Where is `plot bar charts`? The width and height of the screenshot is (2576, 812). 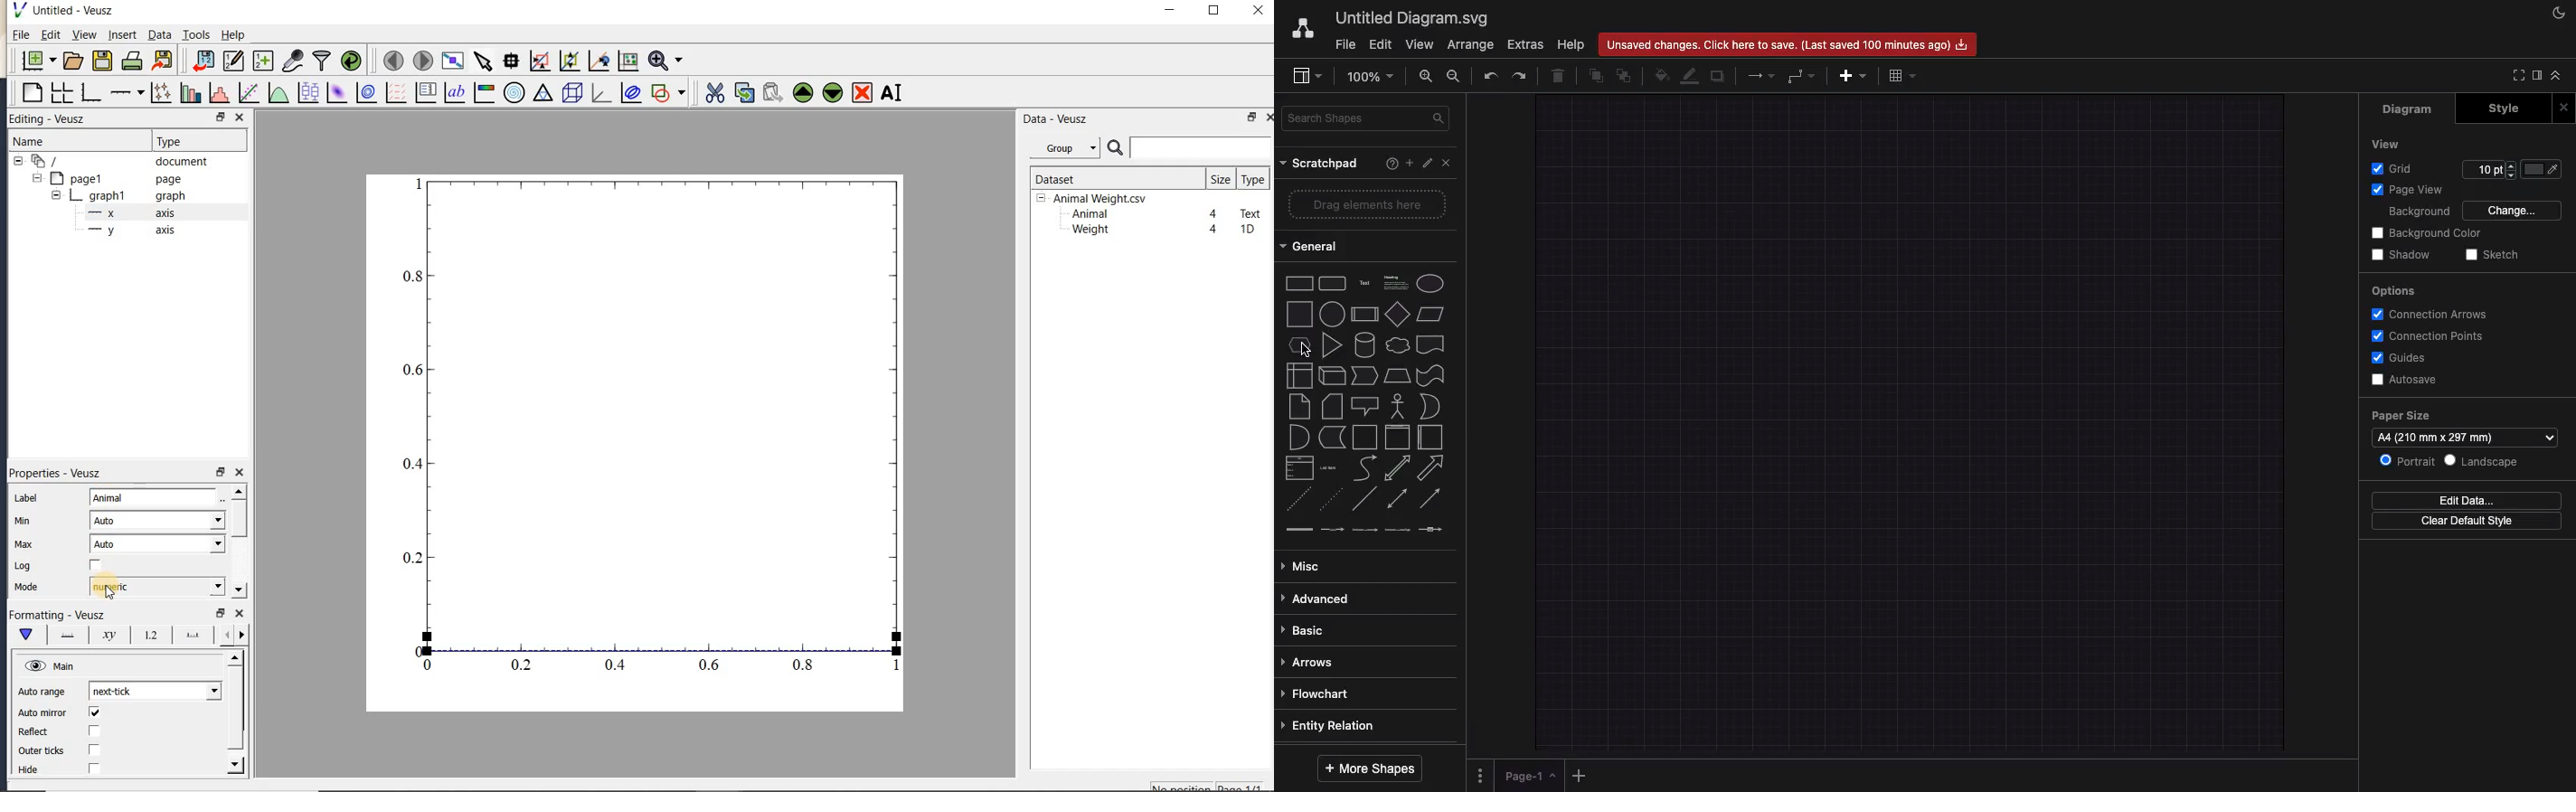 plot bar charts is located at coordinates (190, 93).